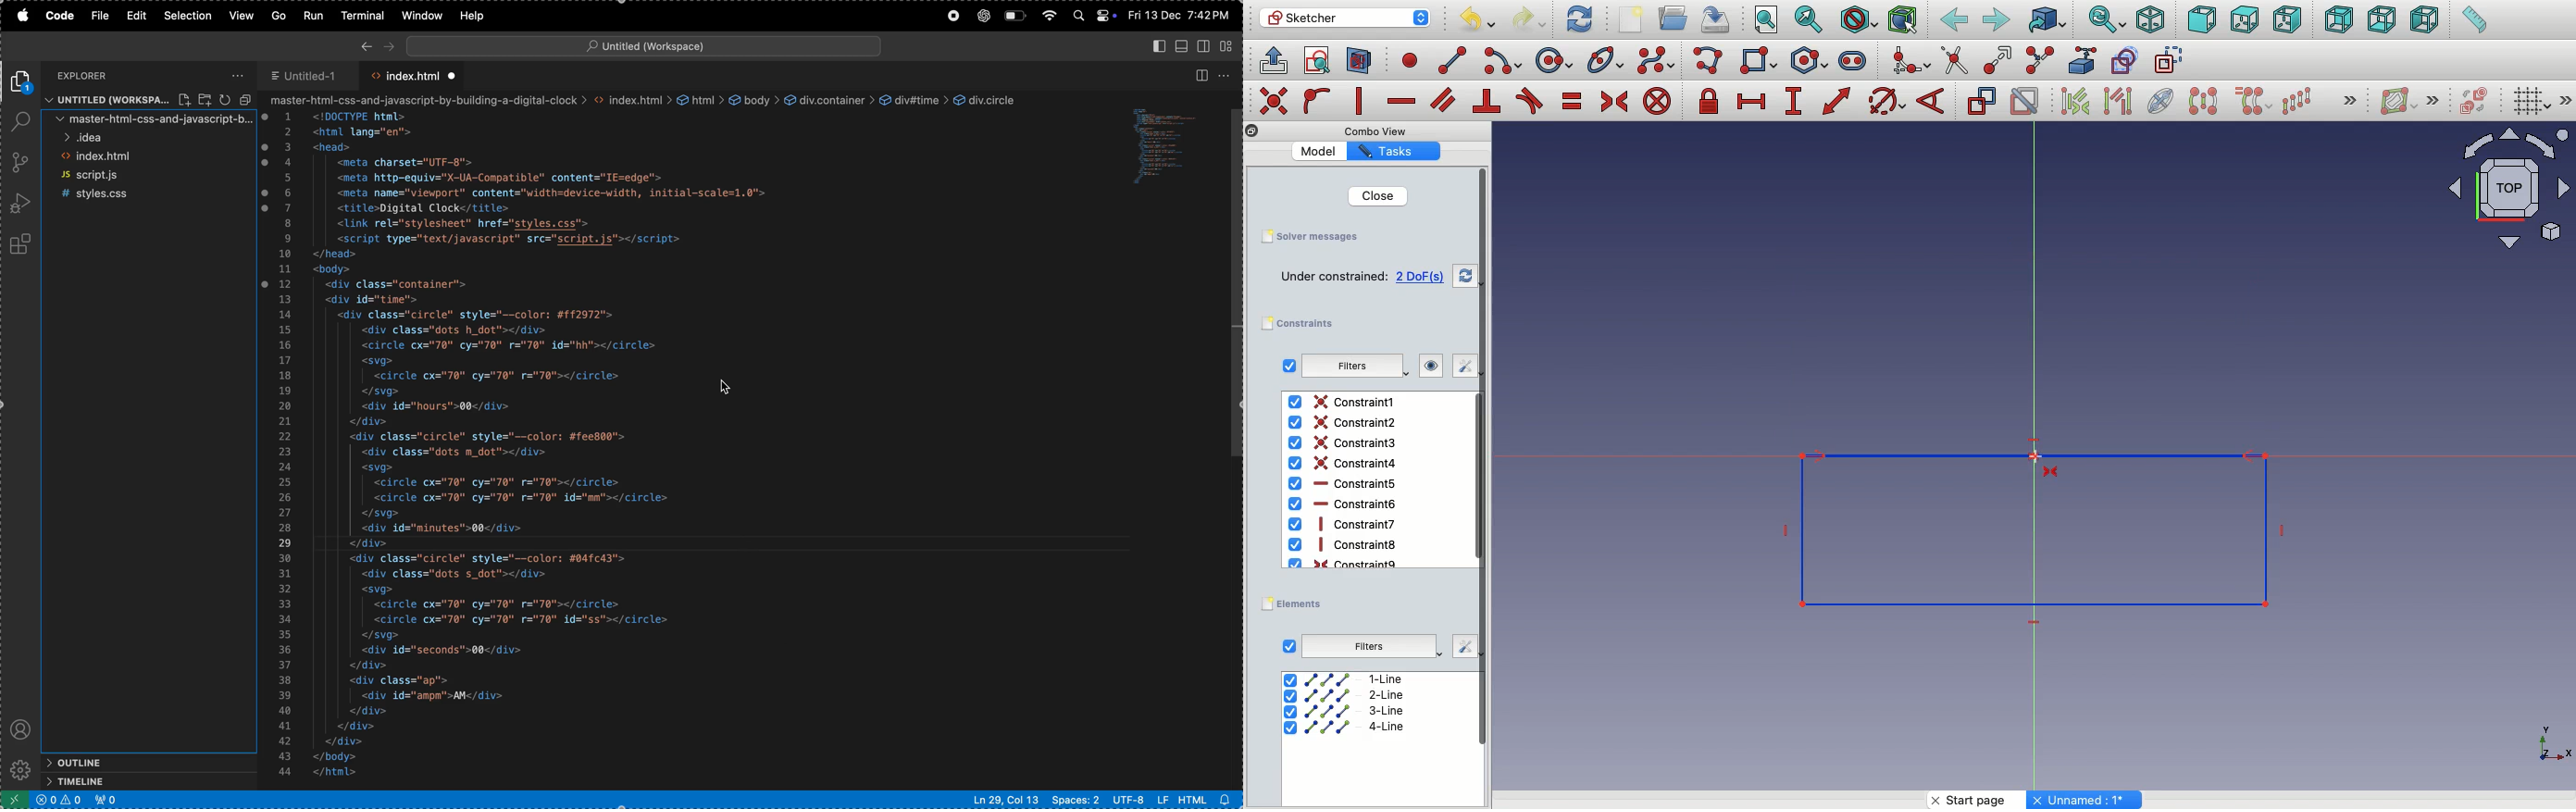  What do you see at coordinates (1363, 102) in the screenshot?
I see `constrain vertically ` at bounding box center [1363, 102].